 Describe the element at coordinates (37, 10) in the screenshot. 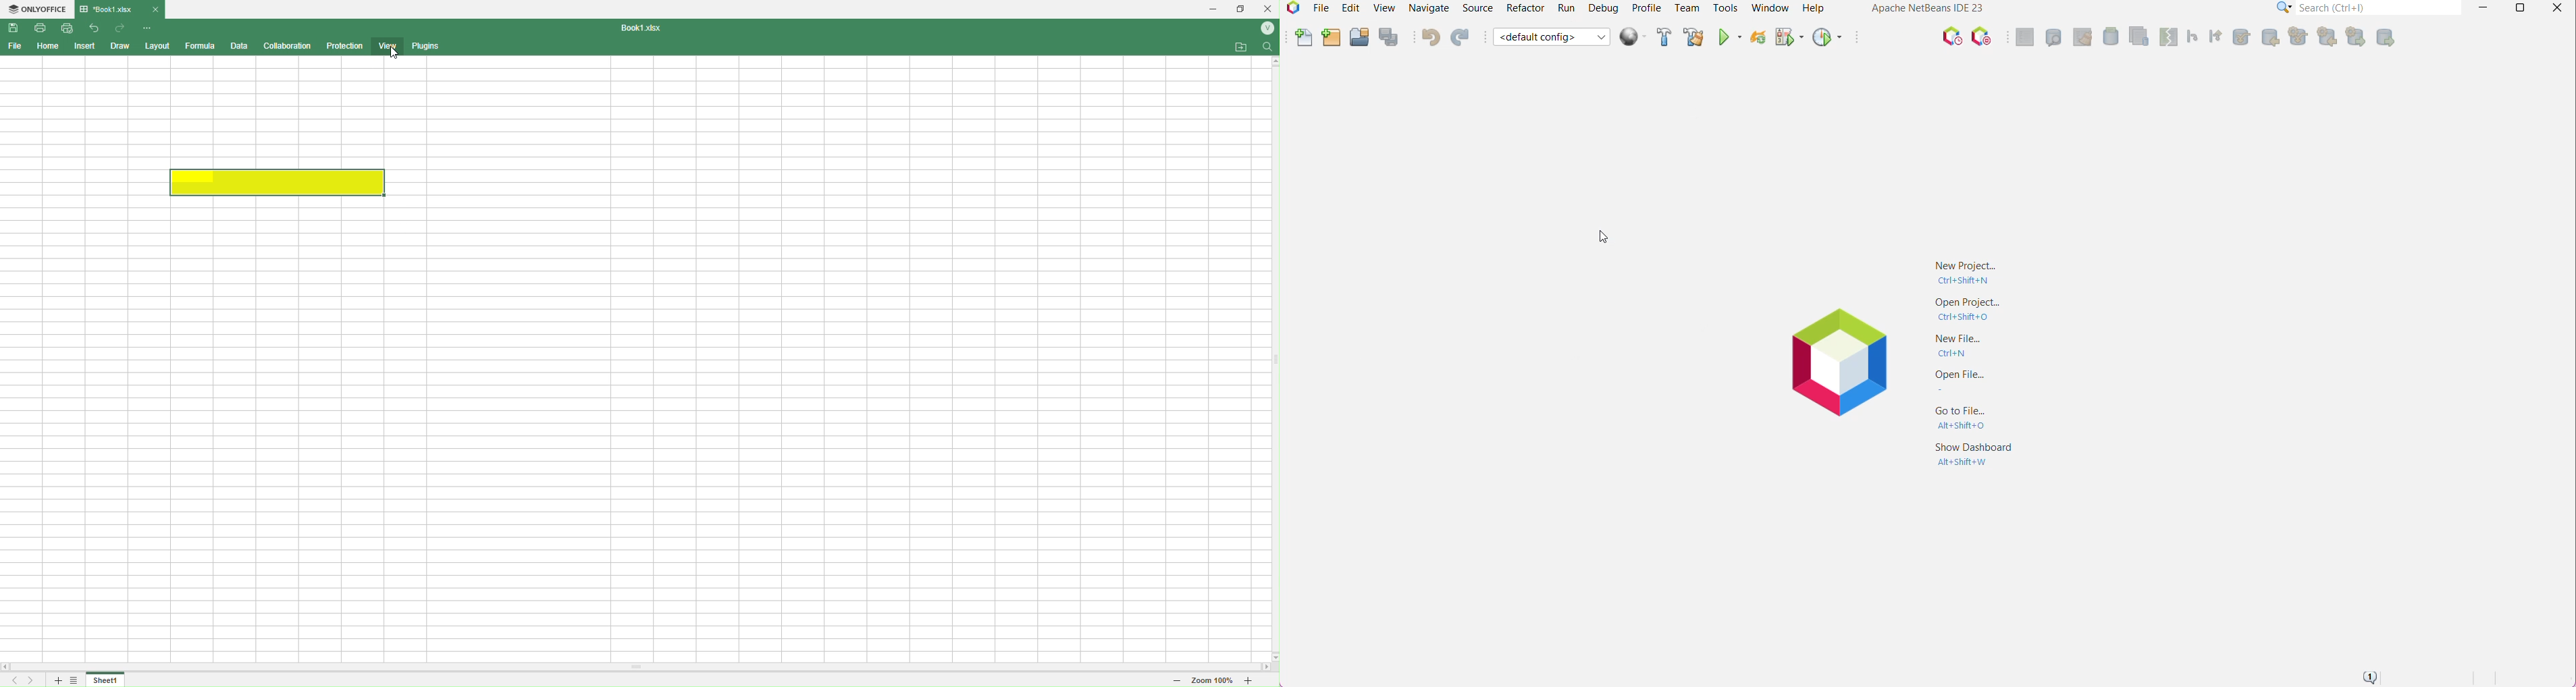

I see `ONLYOFFICE` at that location.